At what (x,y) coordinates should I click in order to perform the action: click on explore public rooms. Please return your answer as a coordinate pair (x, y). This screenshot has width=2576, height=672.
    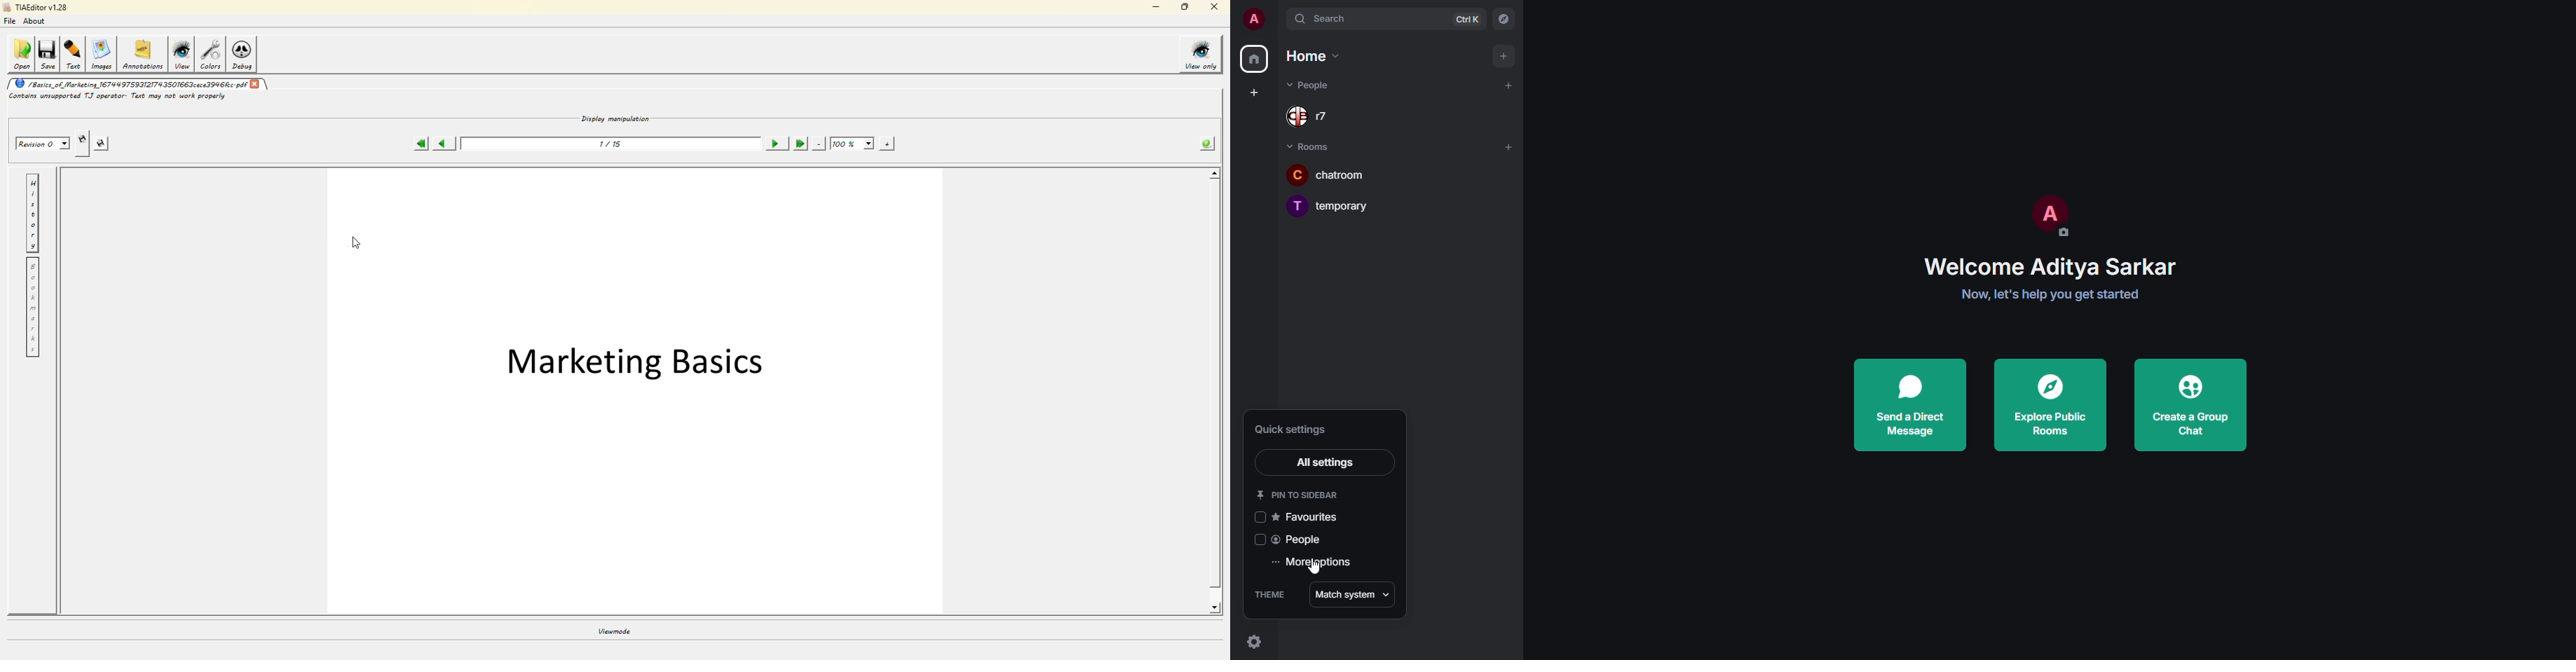
    Looking at the image, I should click on (2048, 405).